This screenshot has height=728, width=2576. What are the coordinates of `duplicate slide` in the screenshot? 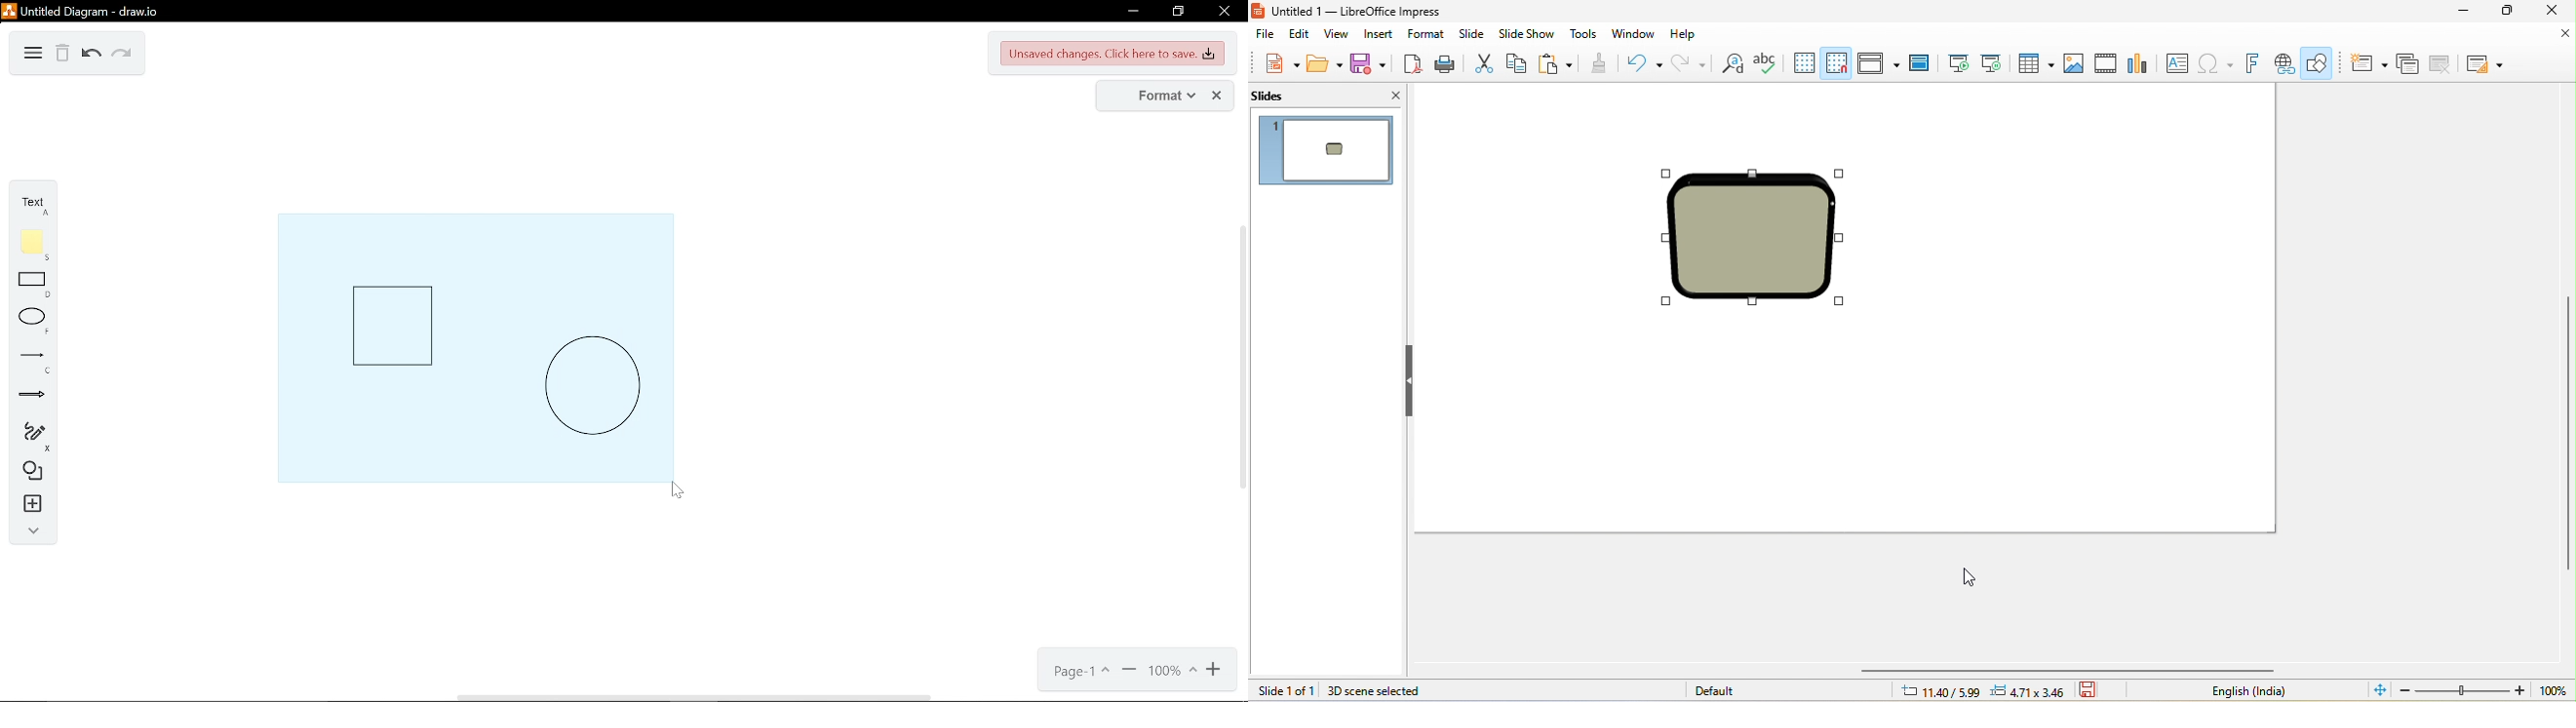 It's located at (2410, 63).